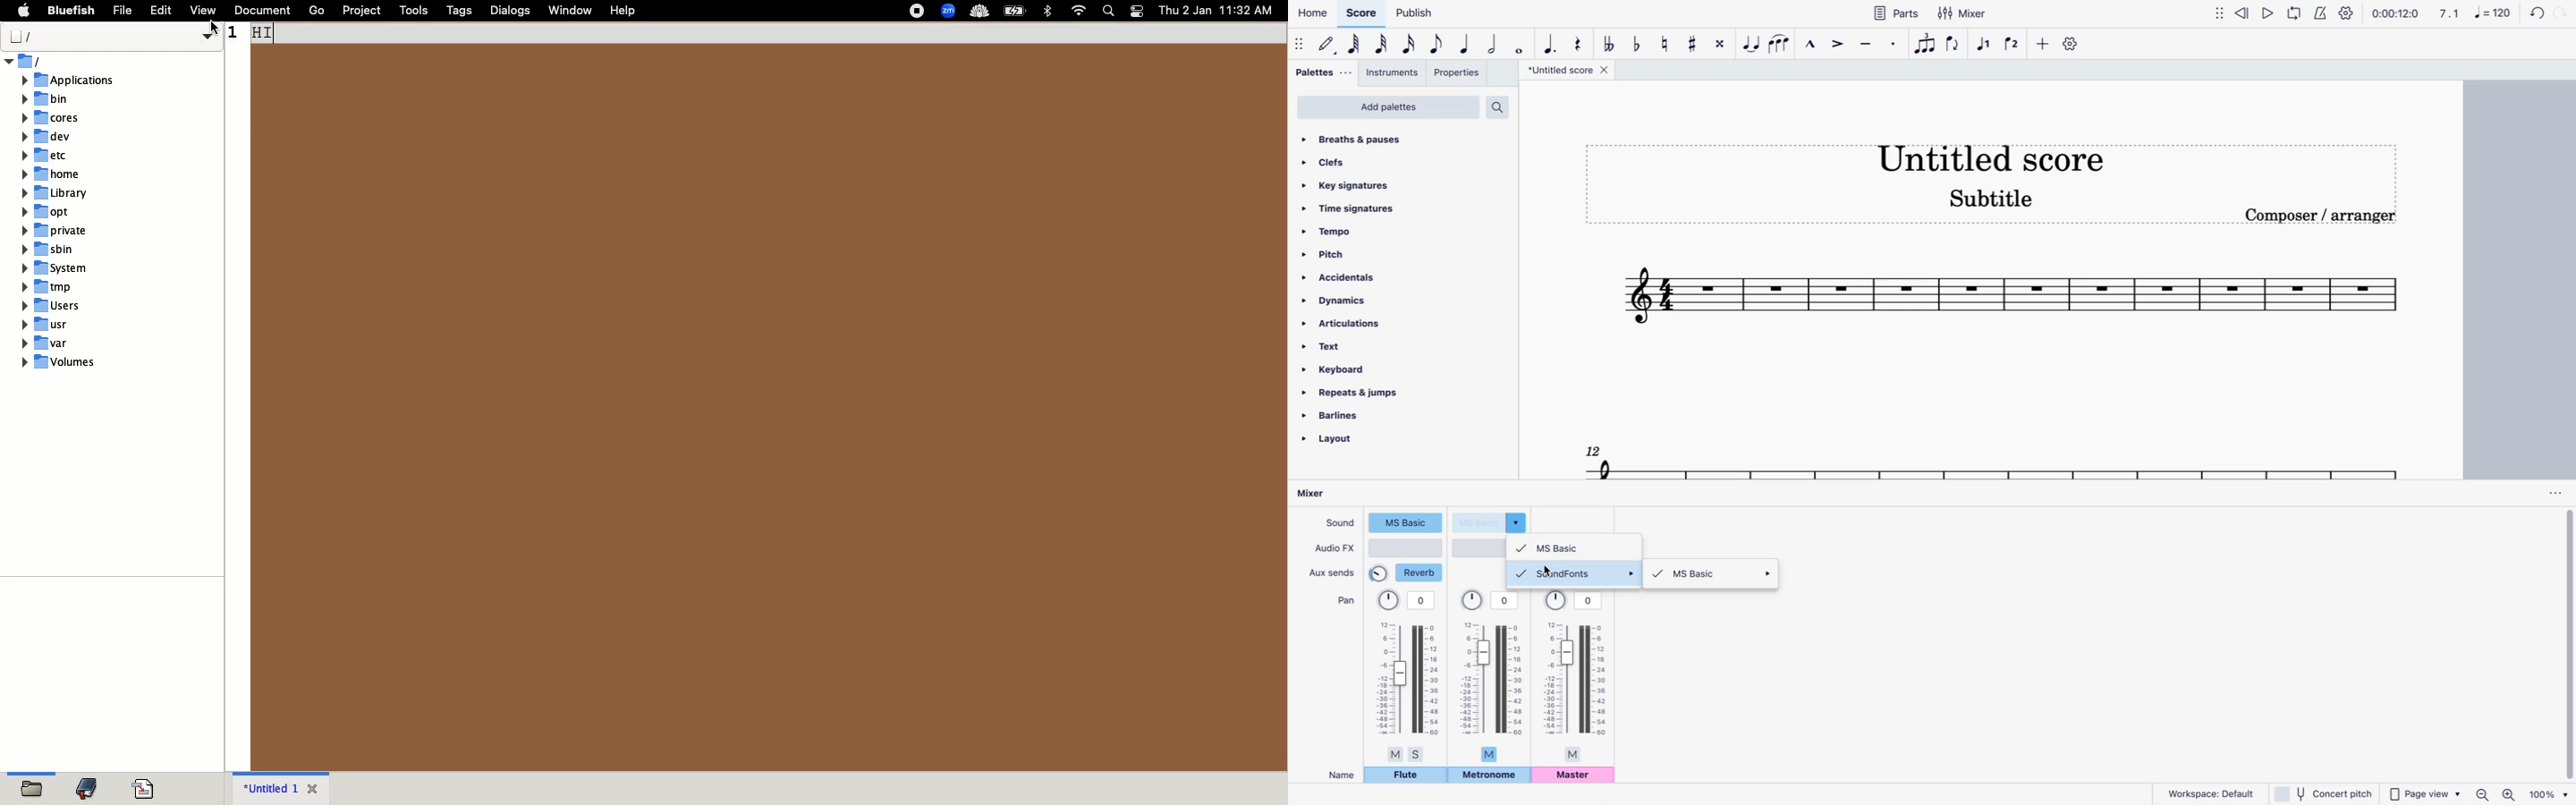 Image resolution: width=2576 pixels, height=812 pixels. What do you see at coordinates (1577, 676) in the screenshot?
I see `pan` at bounding box center [1577, 676].